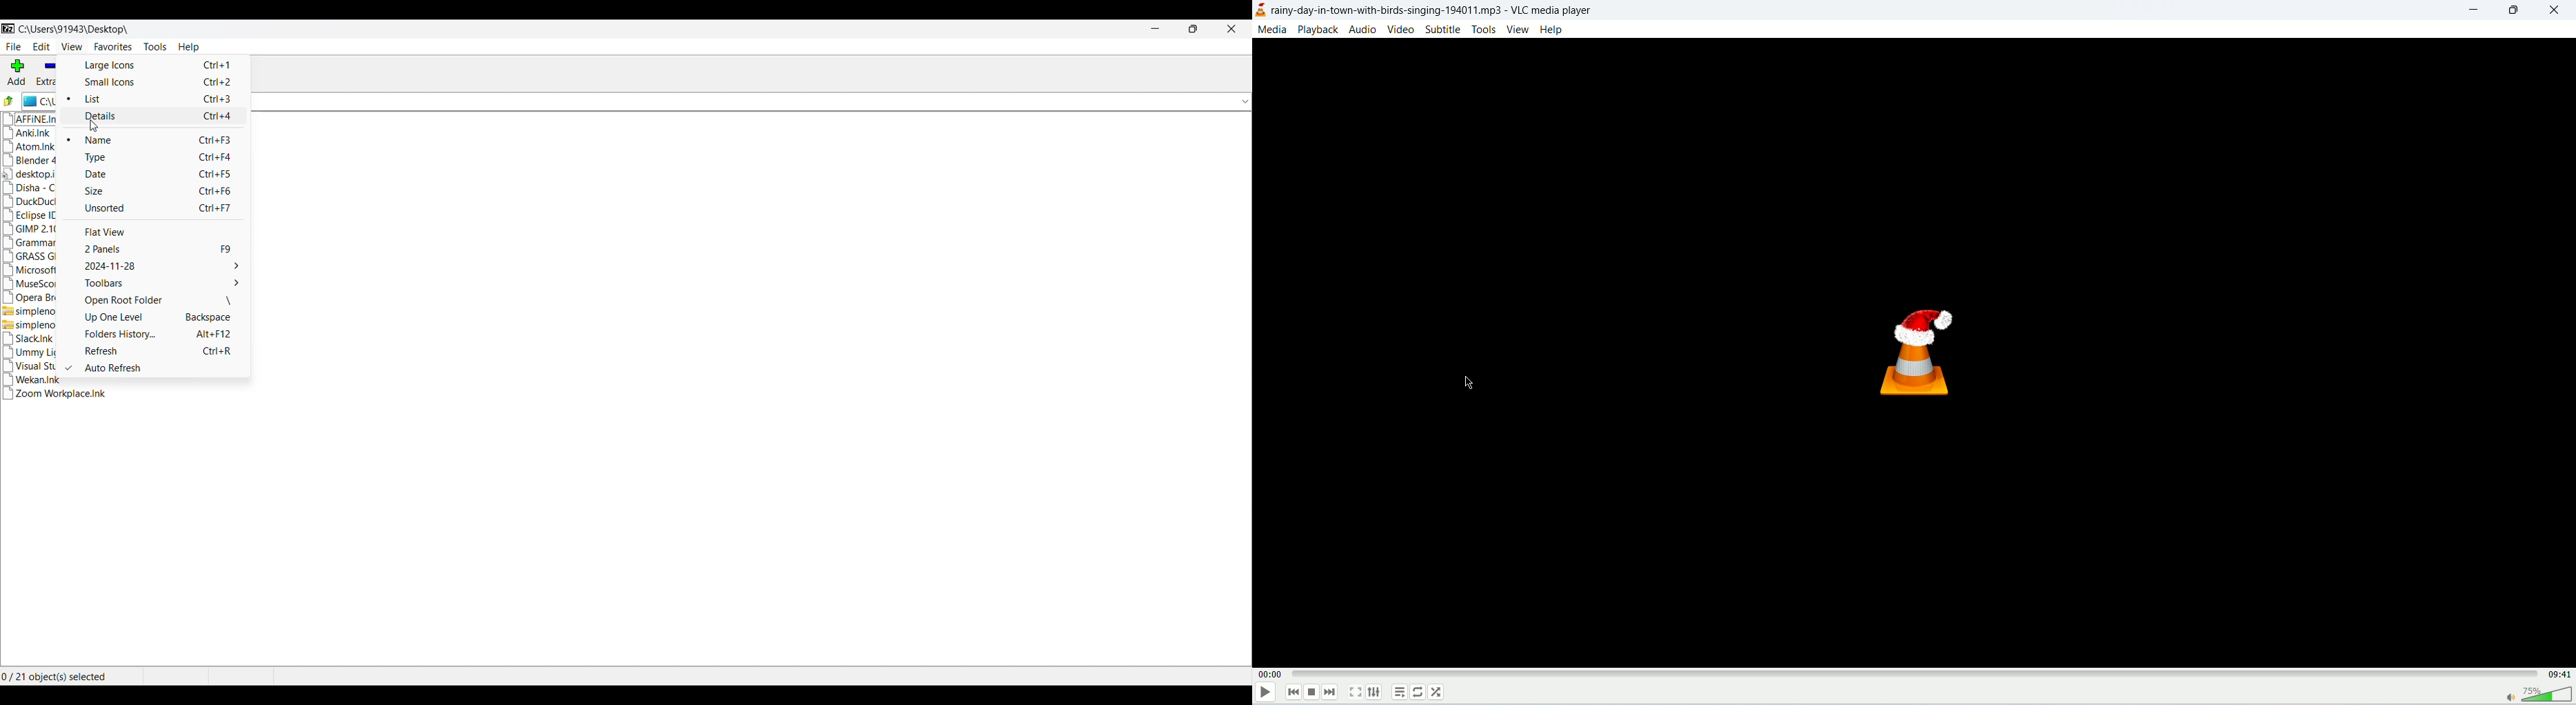  What do you see at coordinates (162, 301) in the screenshot?
I see `open root folder` at bounding box center [162, 301].